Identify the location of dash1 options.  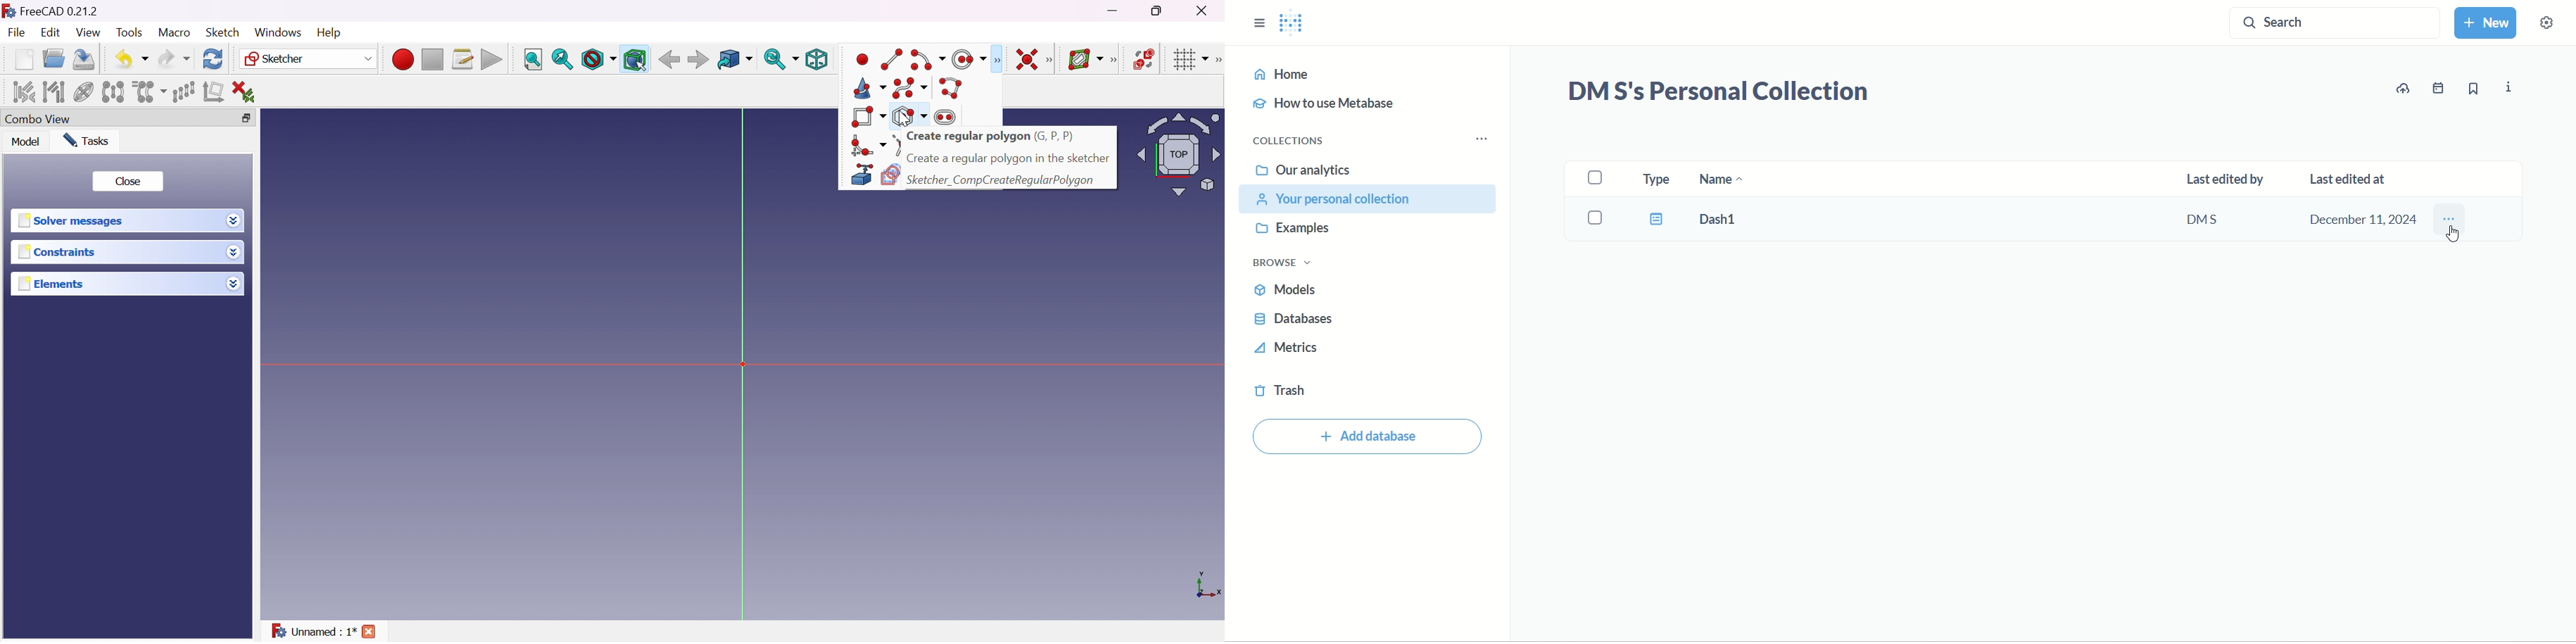
(2450, 220).